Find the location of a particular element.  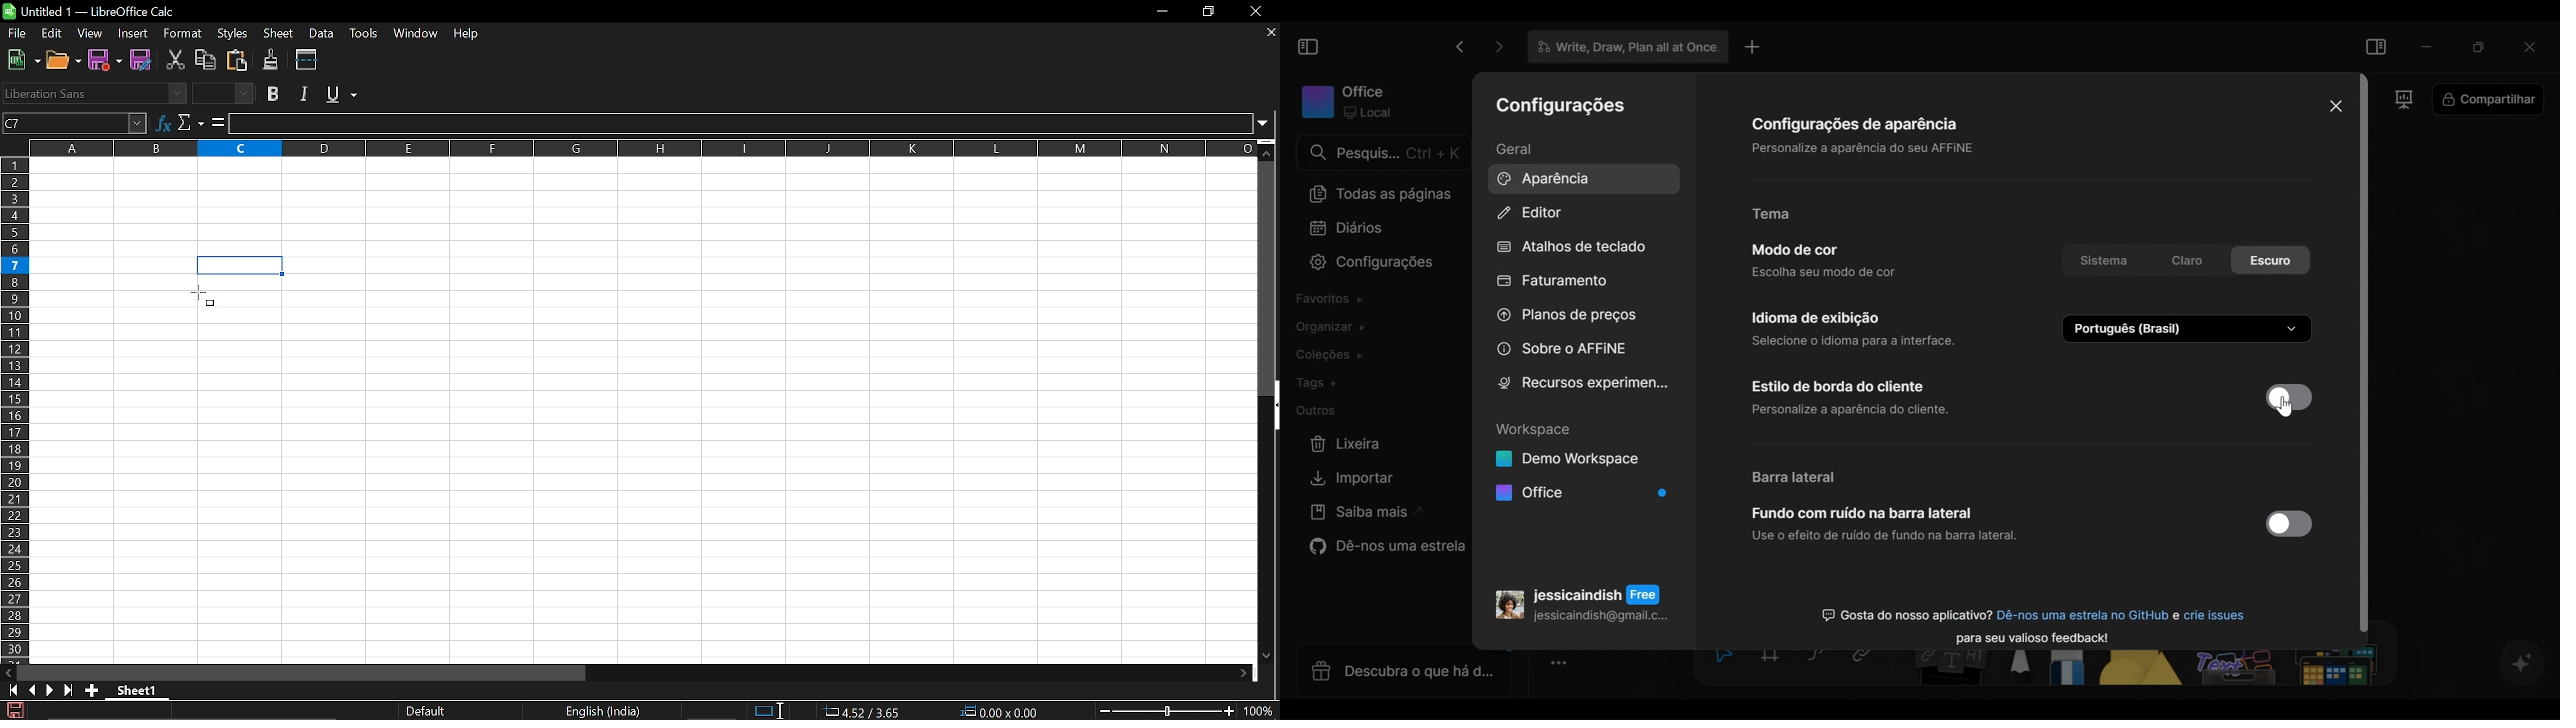

Open is located at coordinates (64, 60).